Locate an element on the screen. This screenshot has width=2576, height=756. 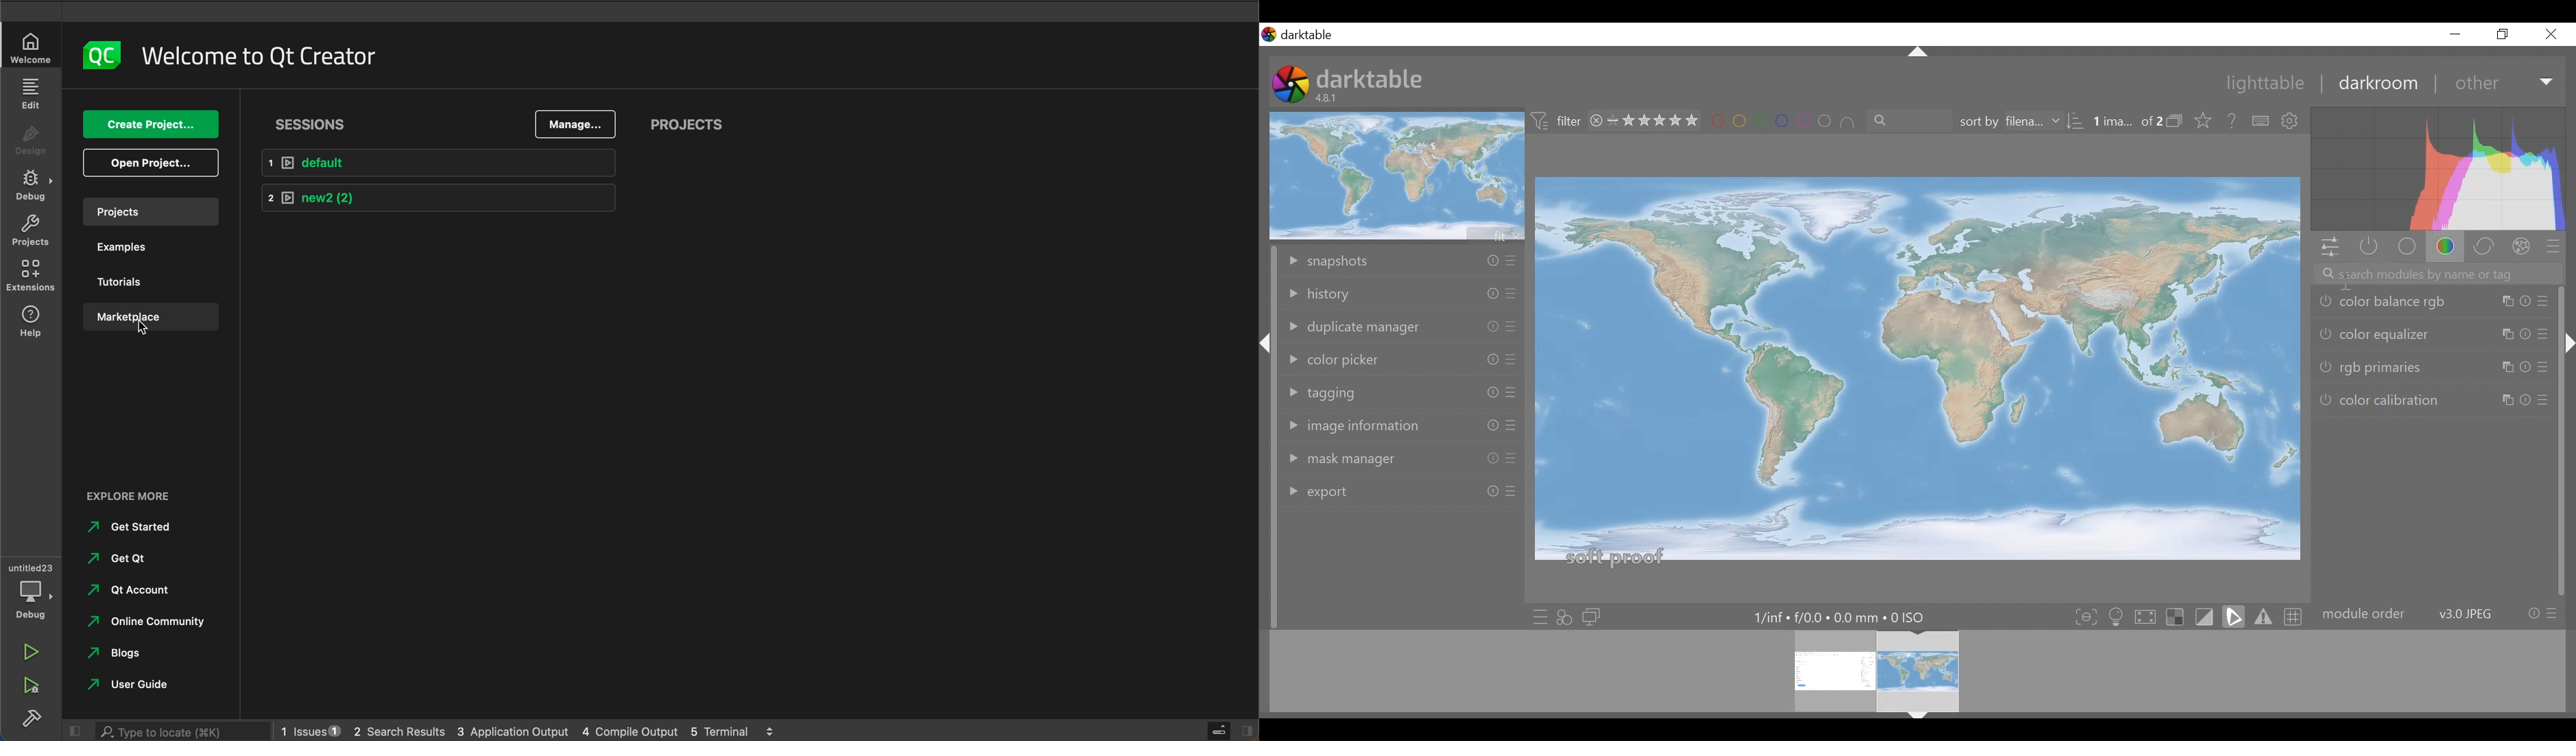
lick to change the type of overlays shown on thumbnails is located at coordinates (2204, 121).